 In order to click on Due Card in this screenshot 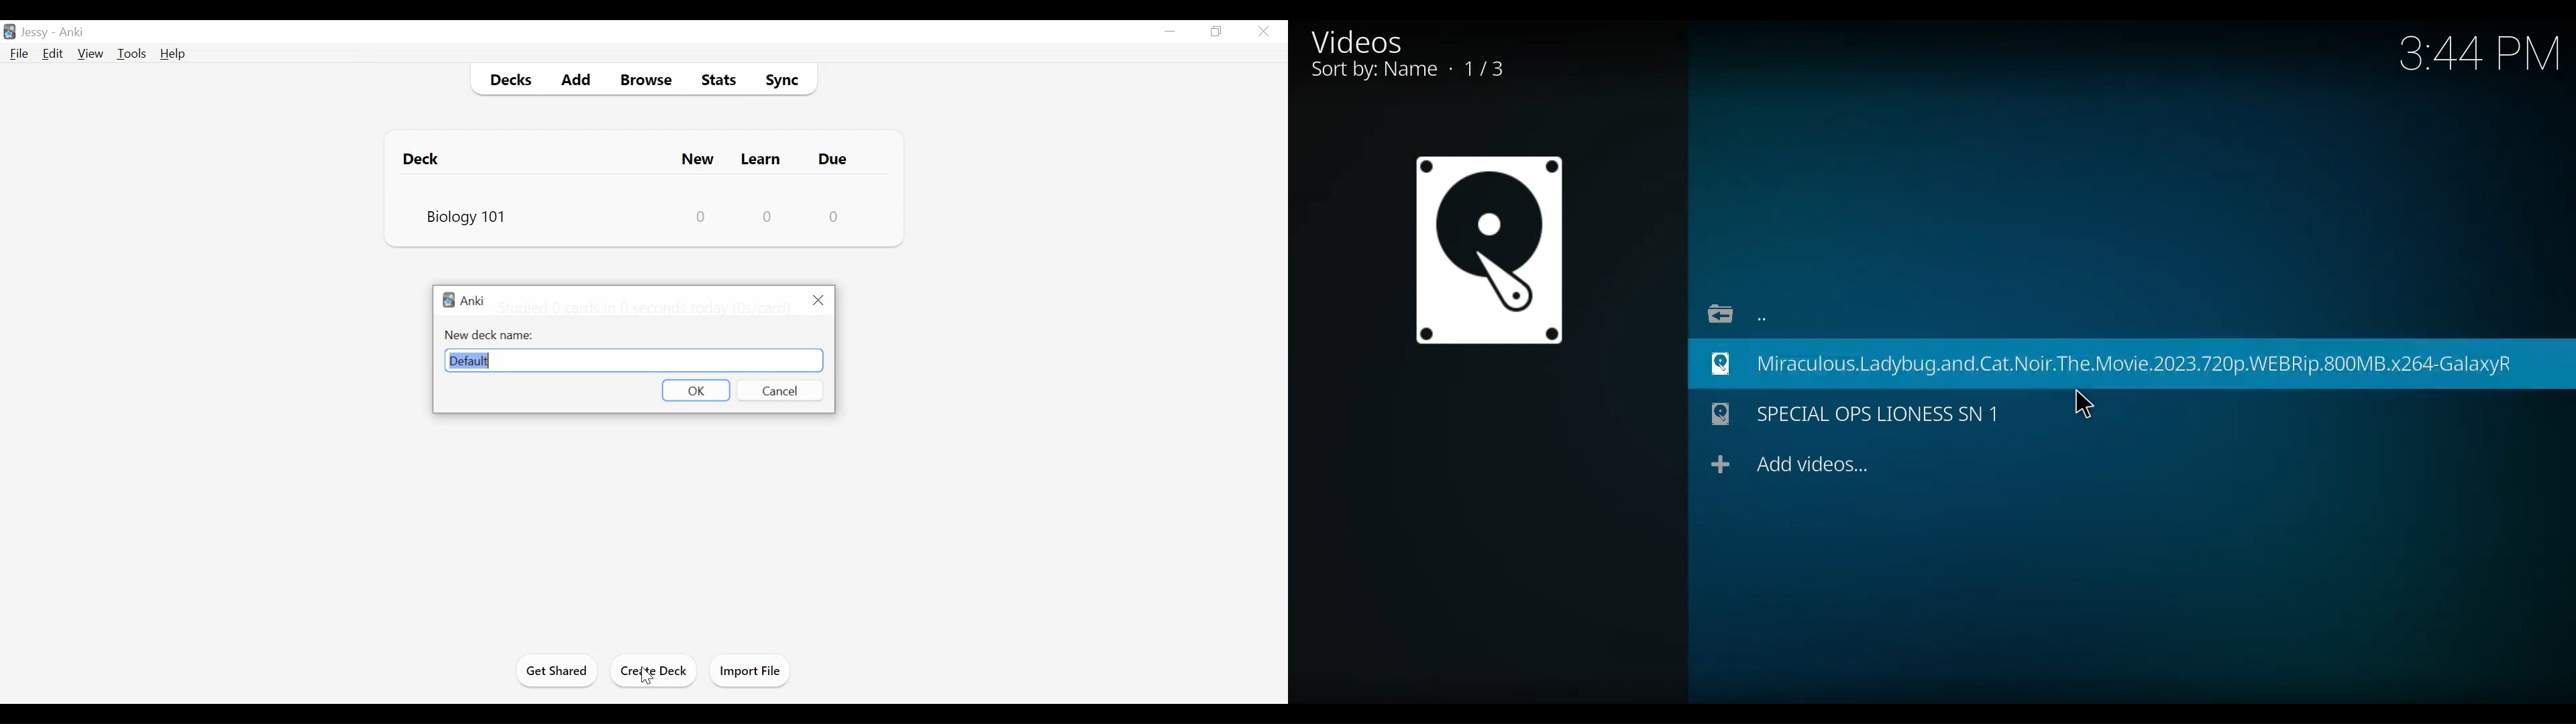, I will do `click(835, 160)`.